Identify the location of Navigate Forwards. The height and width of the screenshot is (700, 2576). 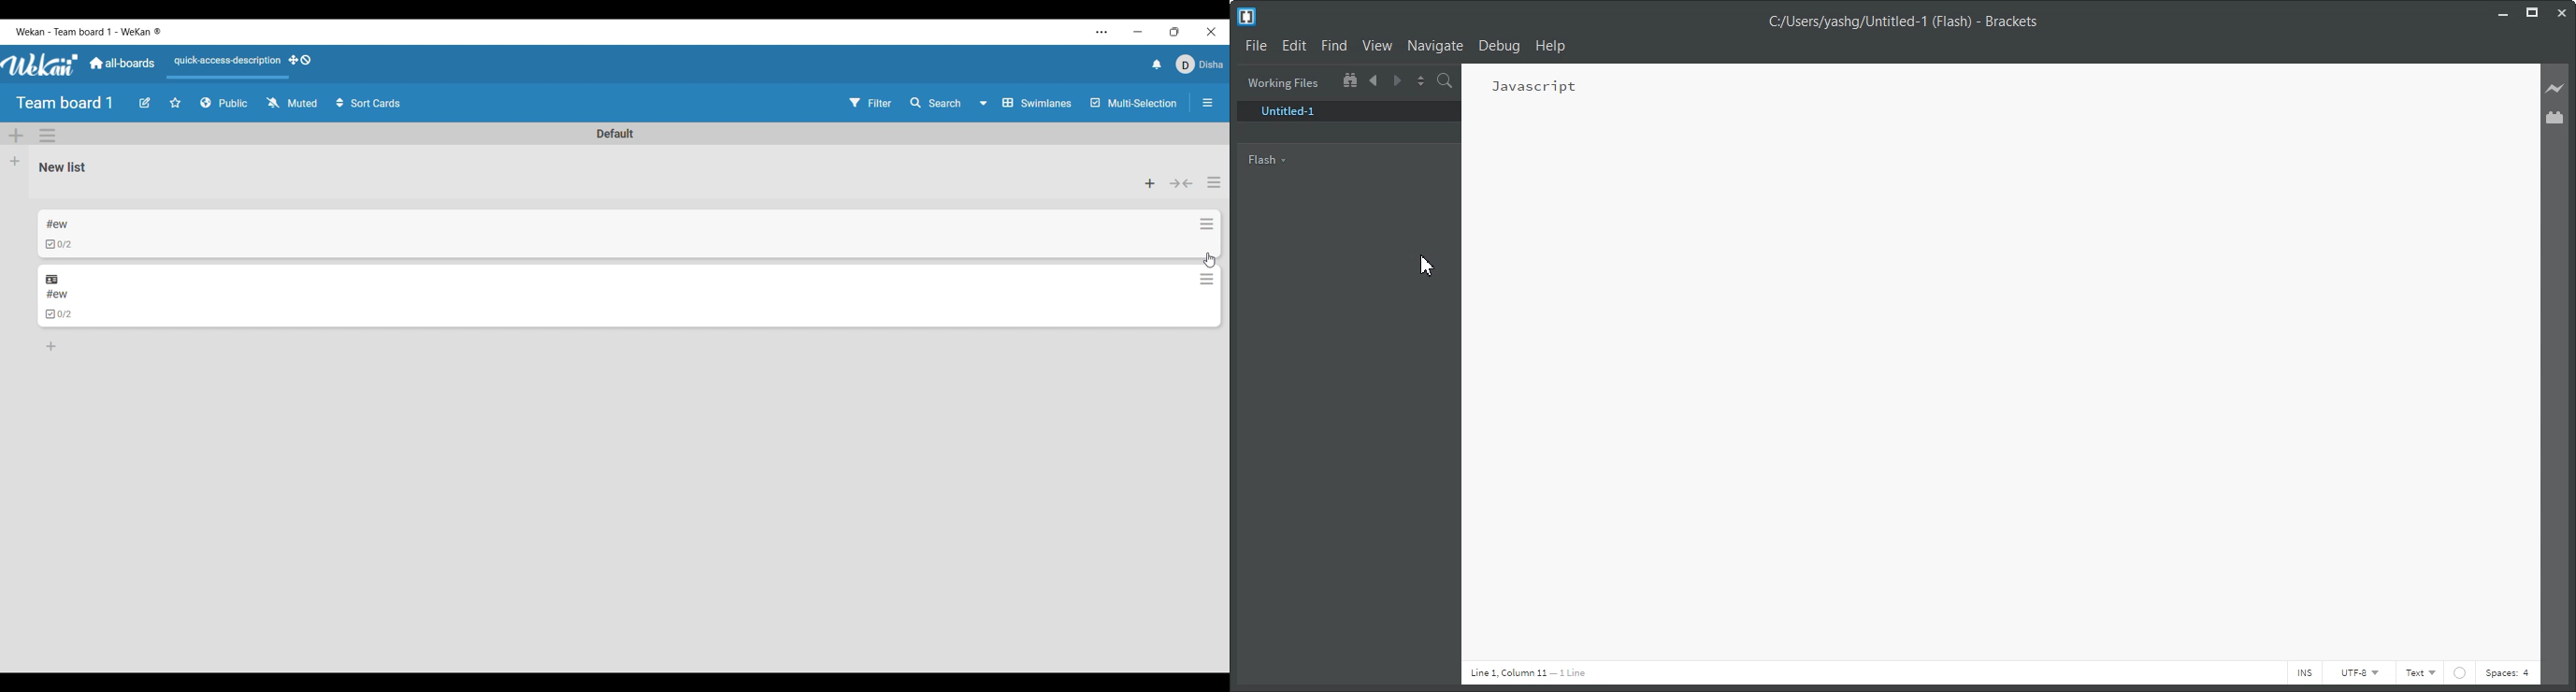
(1396, 81).